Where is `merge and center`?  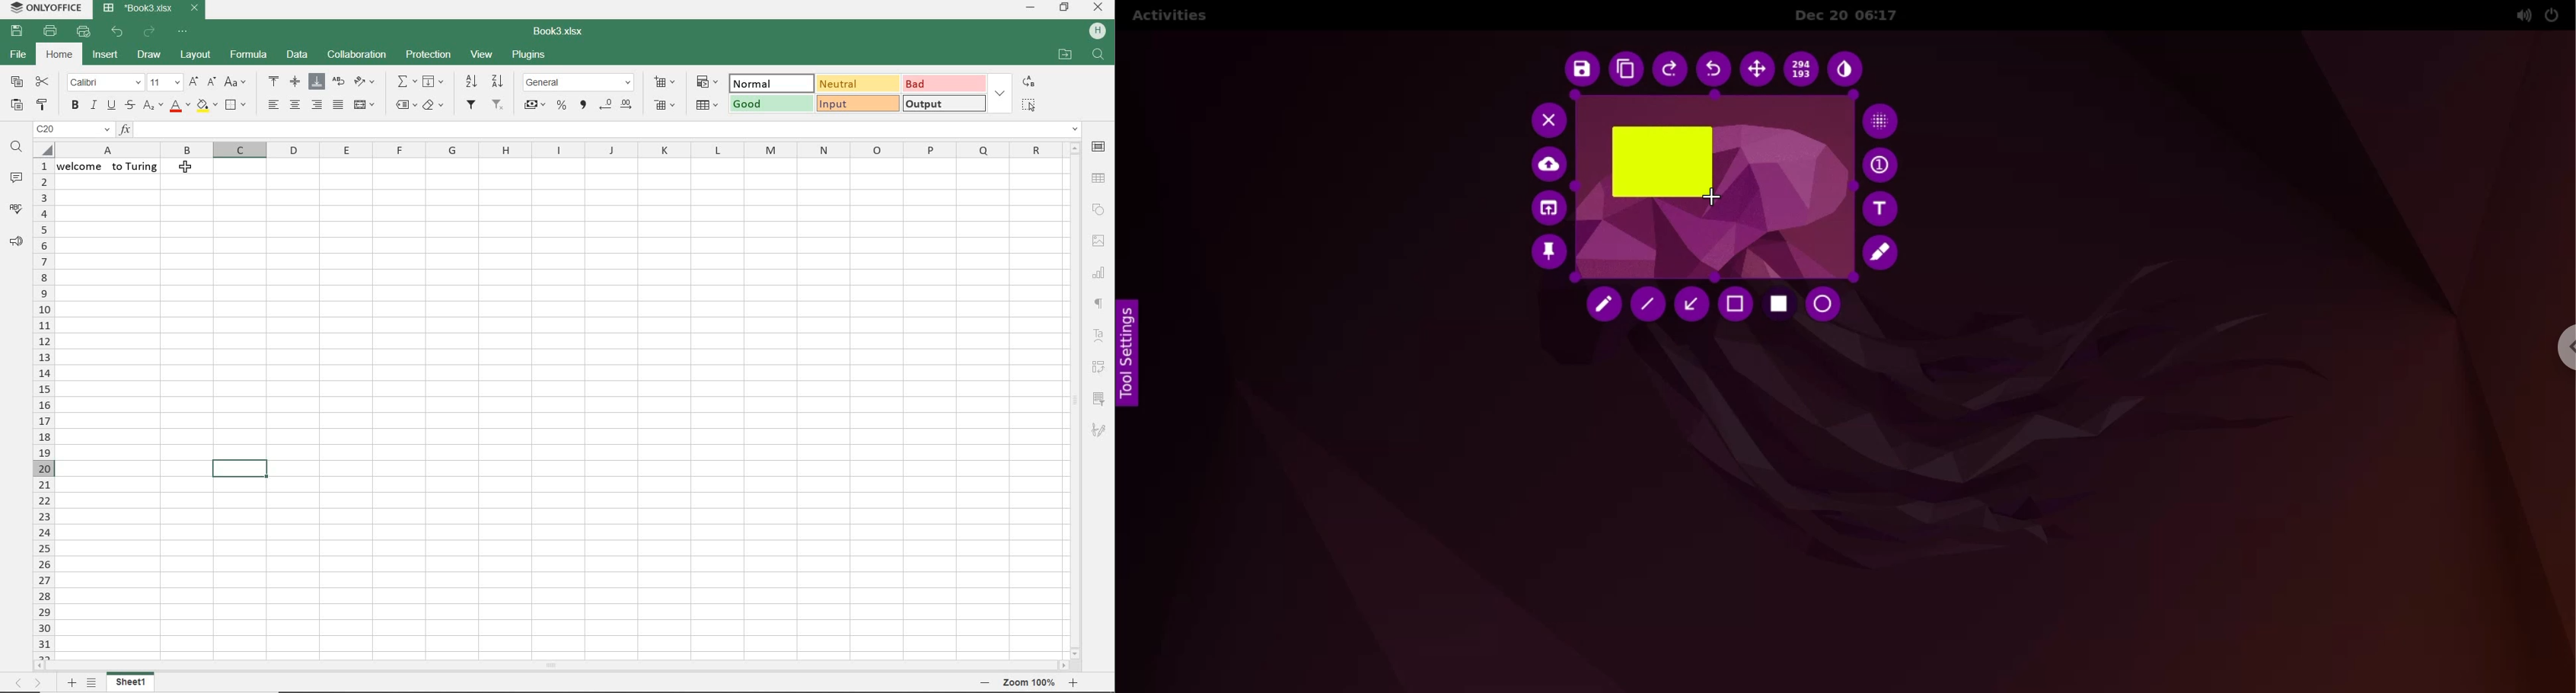 merge and center is located at coordinates (365, 106).